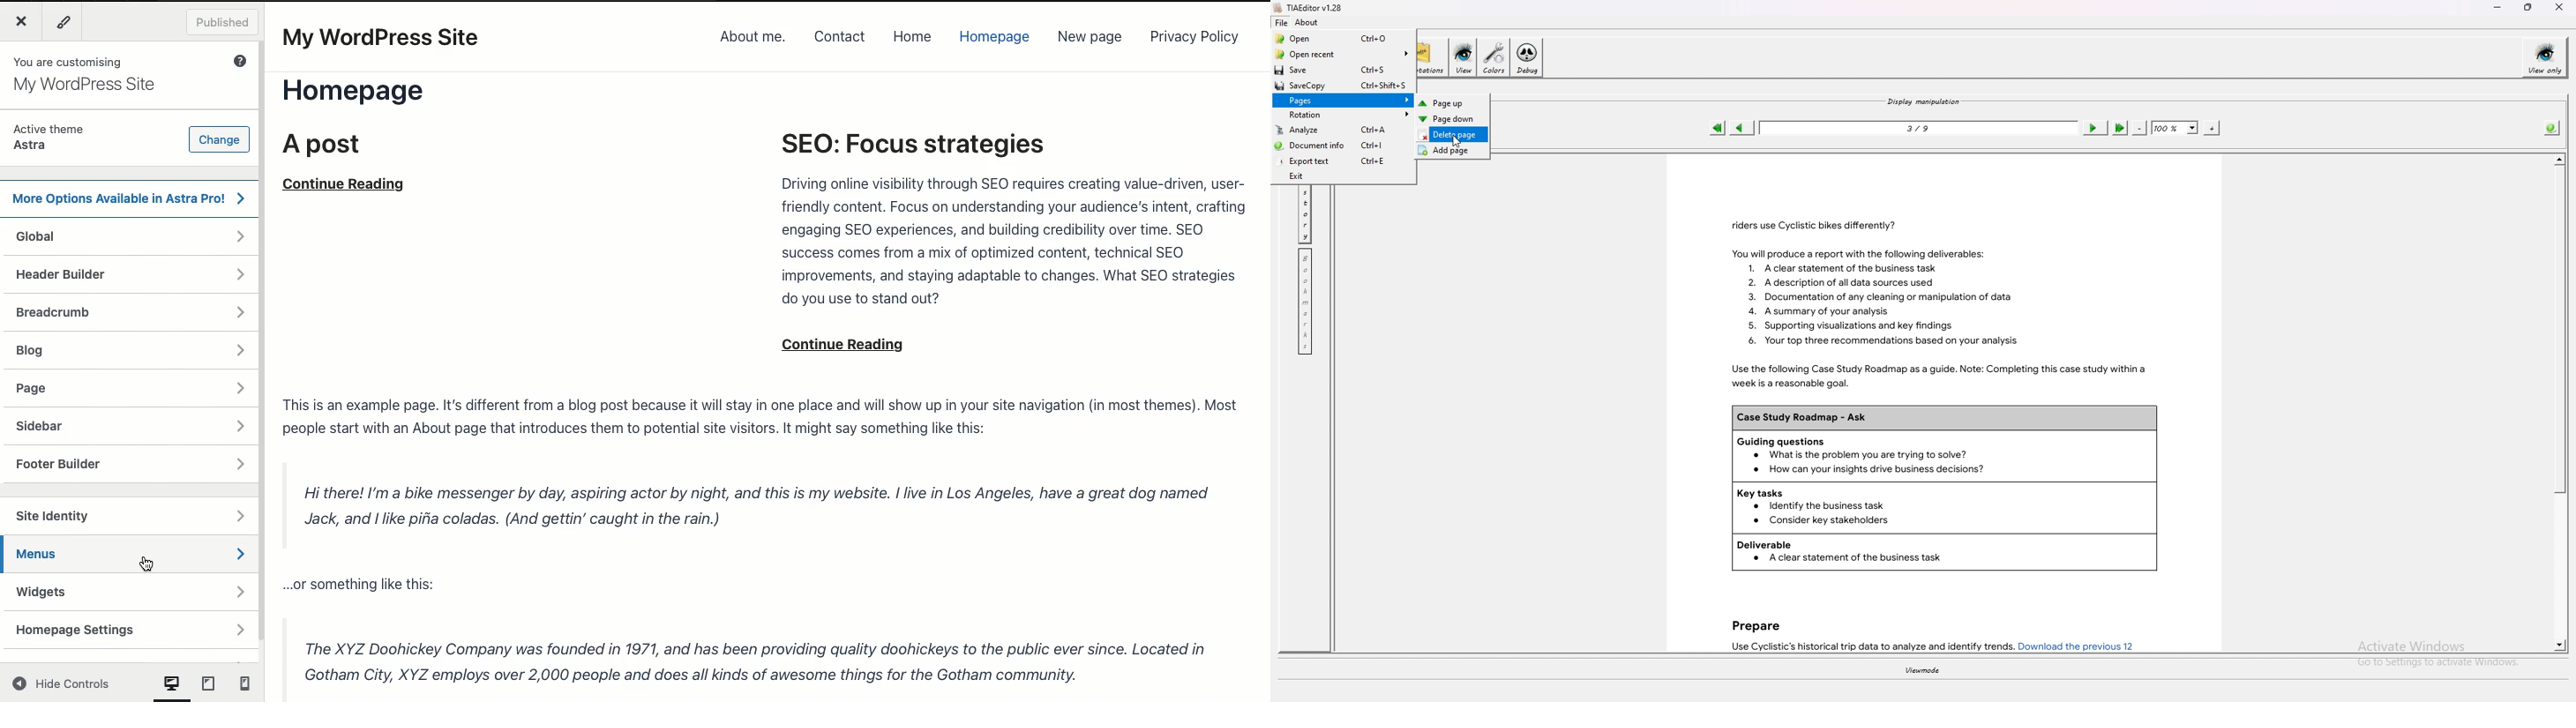  What do you see at coordinates (221, 139) in the screenshot?
I see `Change` at bounding box center [221, 139].